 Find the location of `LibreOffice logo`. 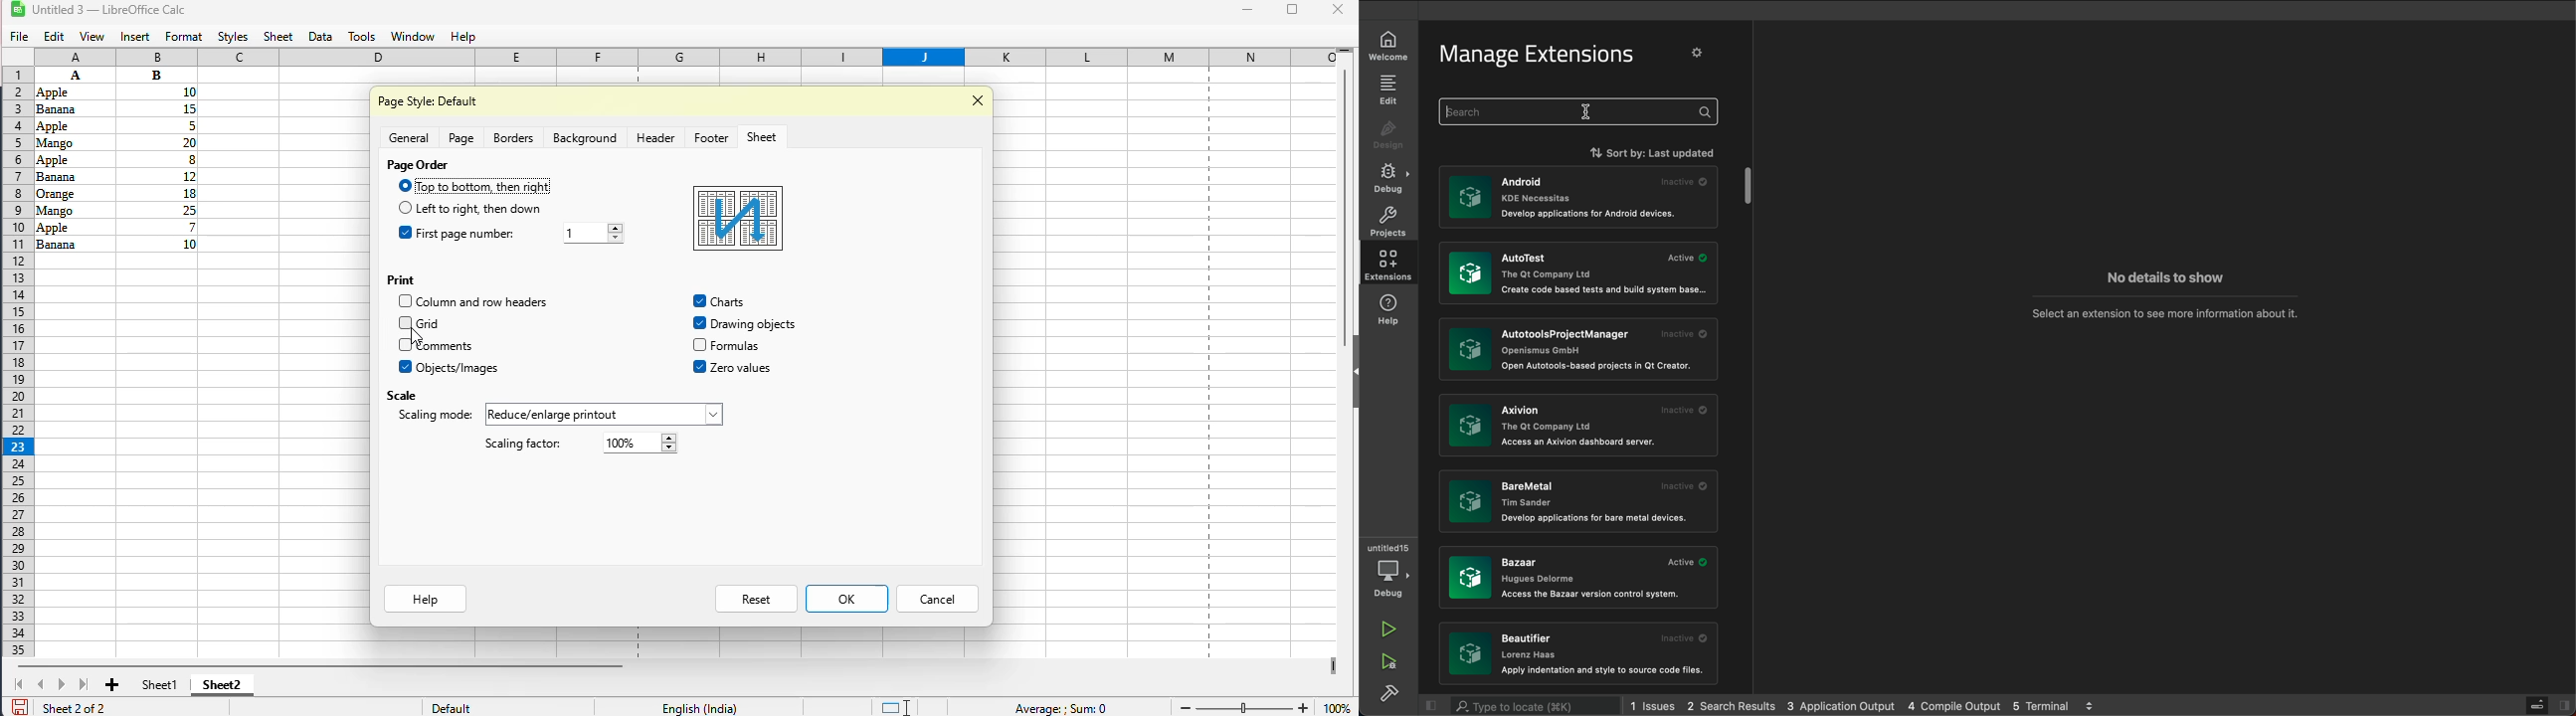

LibreOffice logo is located at coordinates (29, 9).